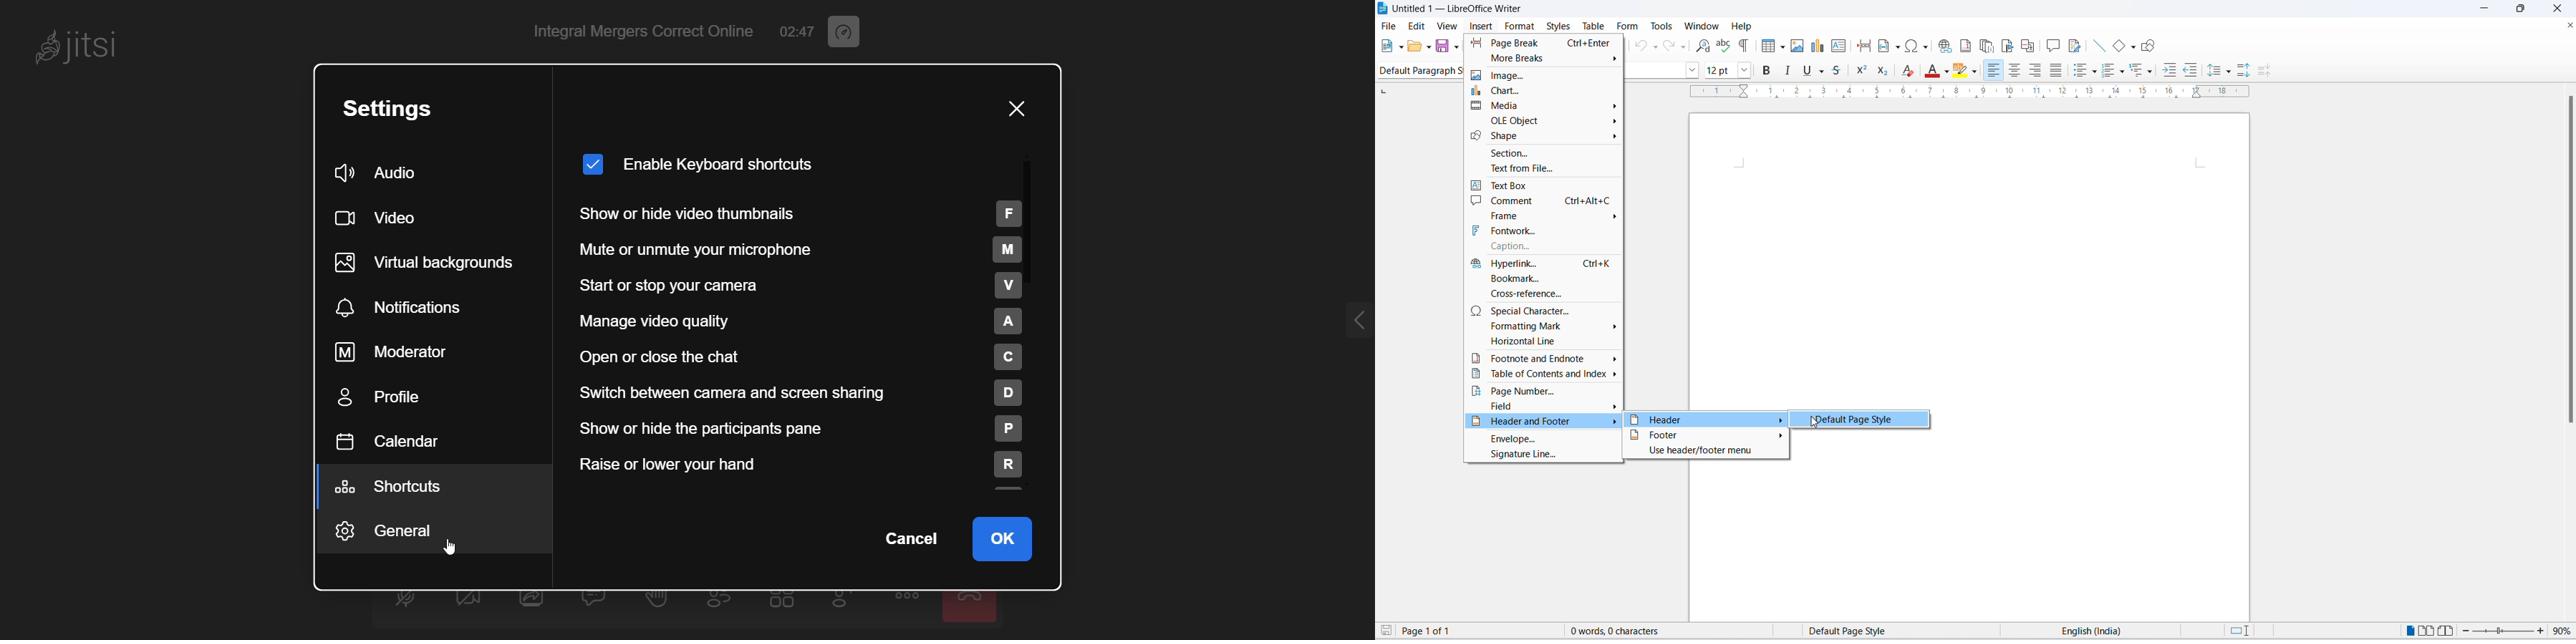  Describe the element at coordinates (1546, 215) in the screenshot. I see `frame` at that location.